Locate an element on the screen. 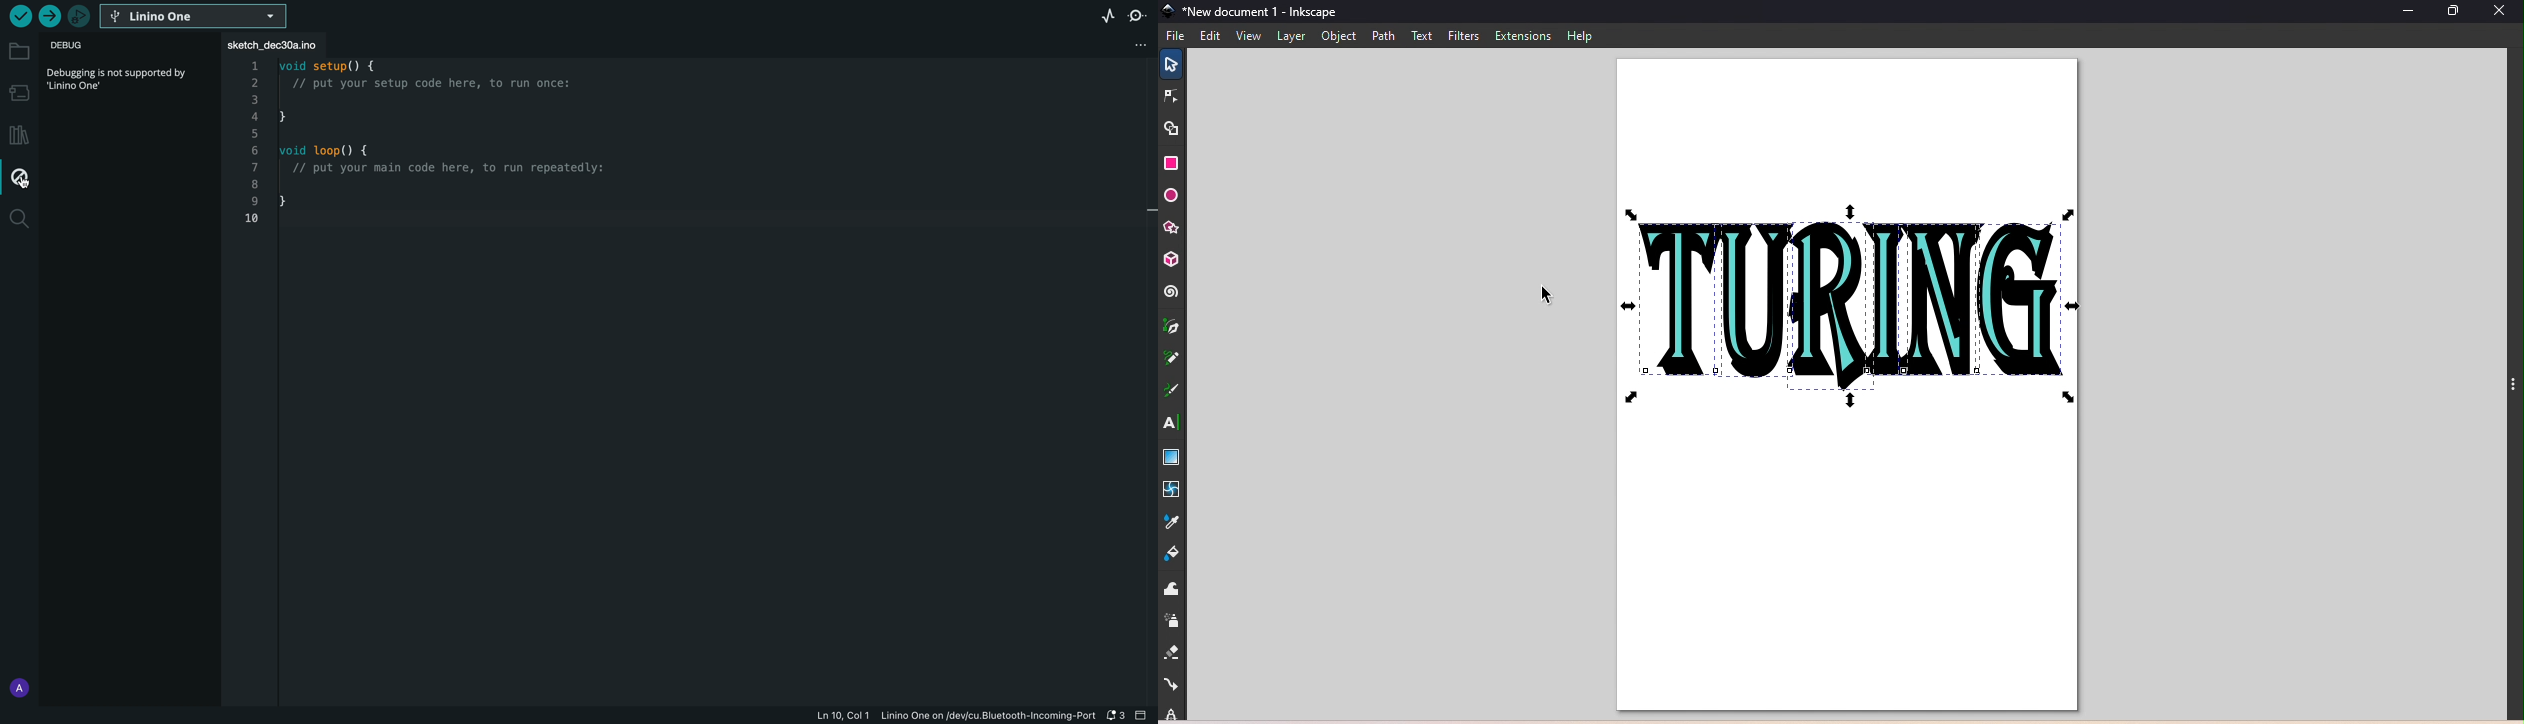  File name is located at coordinates (1252, 13).